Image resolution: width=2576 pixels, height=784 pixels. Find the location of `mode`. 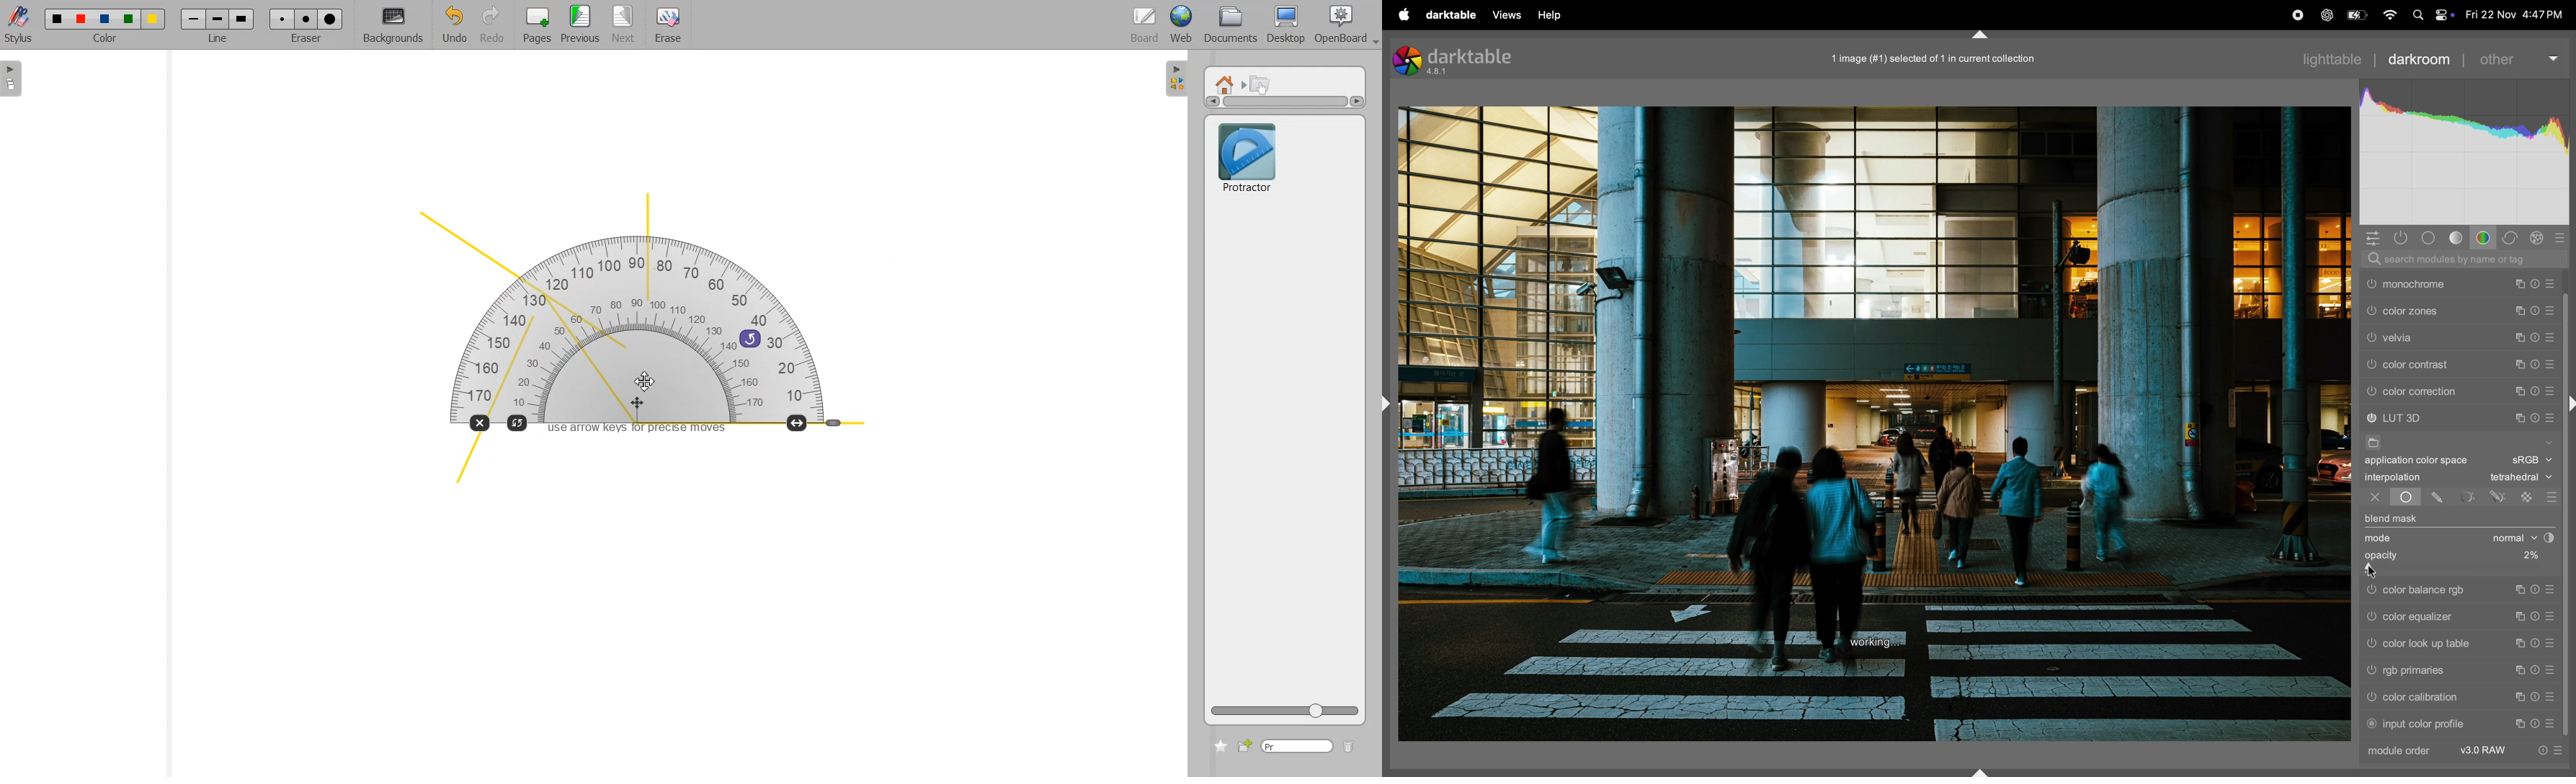

mode is located at coordinates (2380, 539).